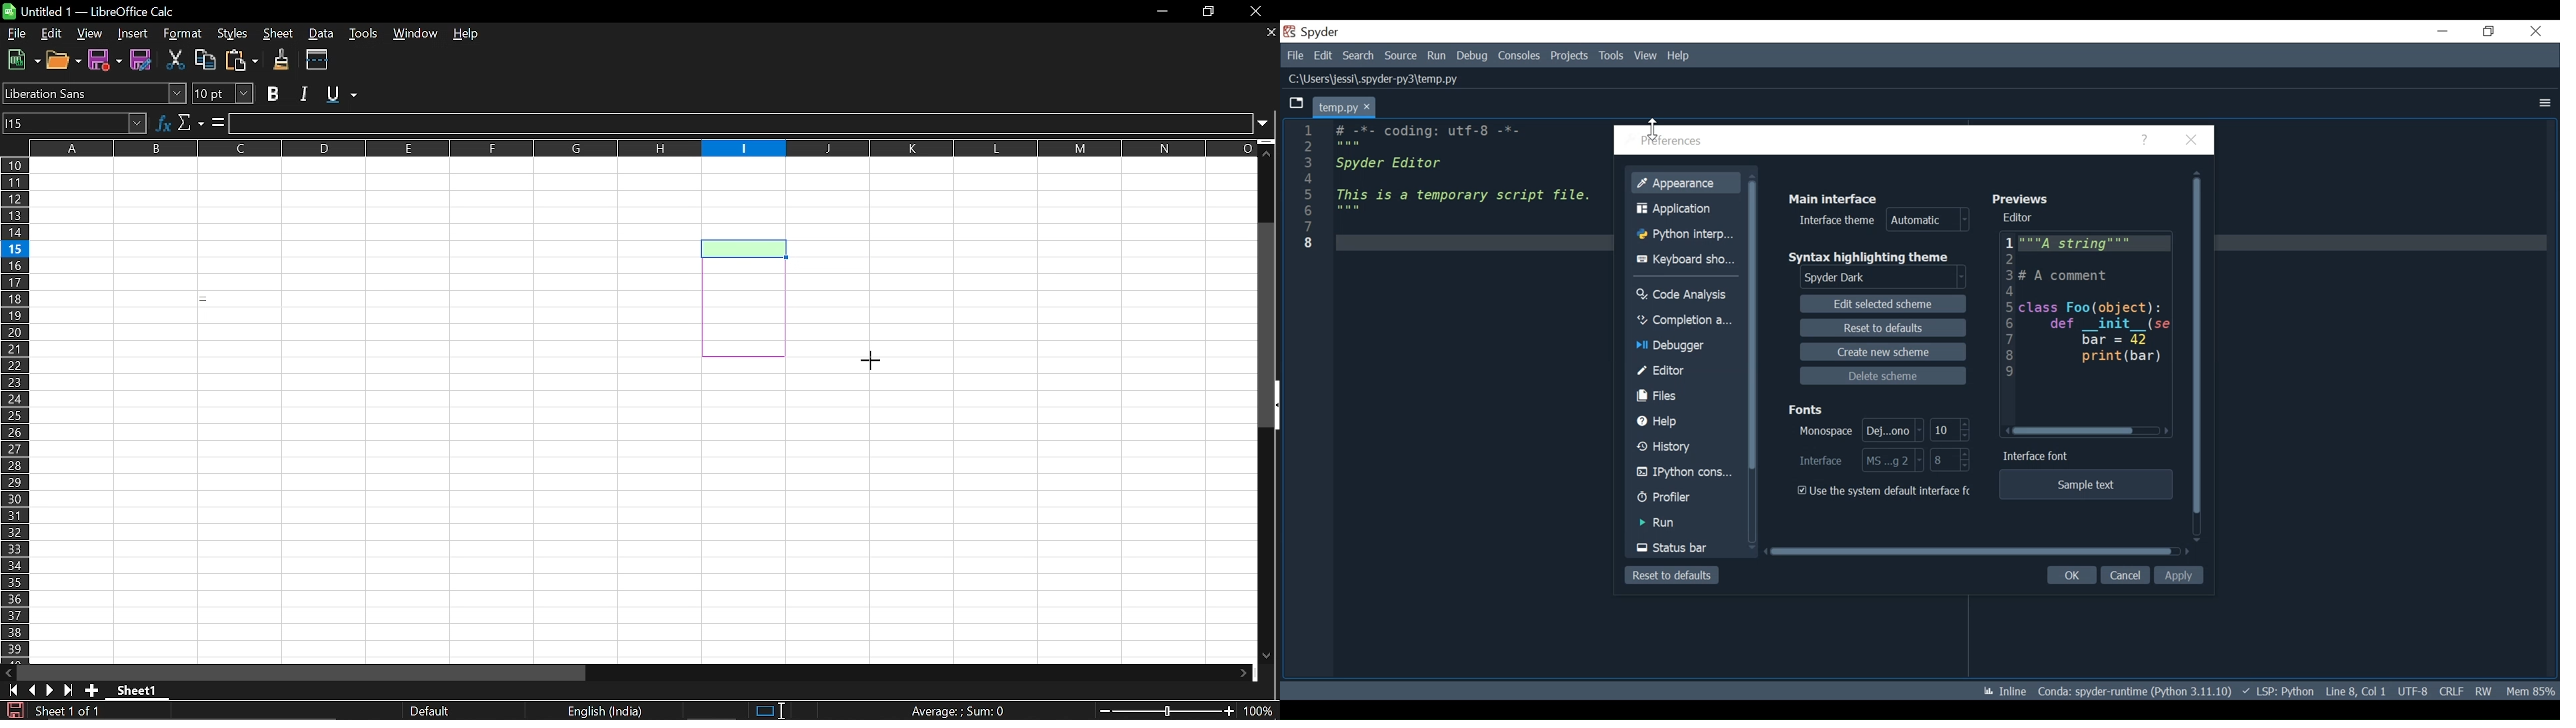 The width and height of the screenshot is (2576, 728). What do you see at coordinates (1645, 56) in the screenshot?
I see `View` at bounding box center [1645, 56].